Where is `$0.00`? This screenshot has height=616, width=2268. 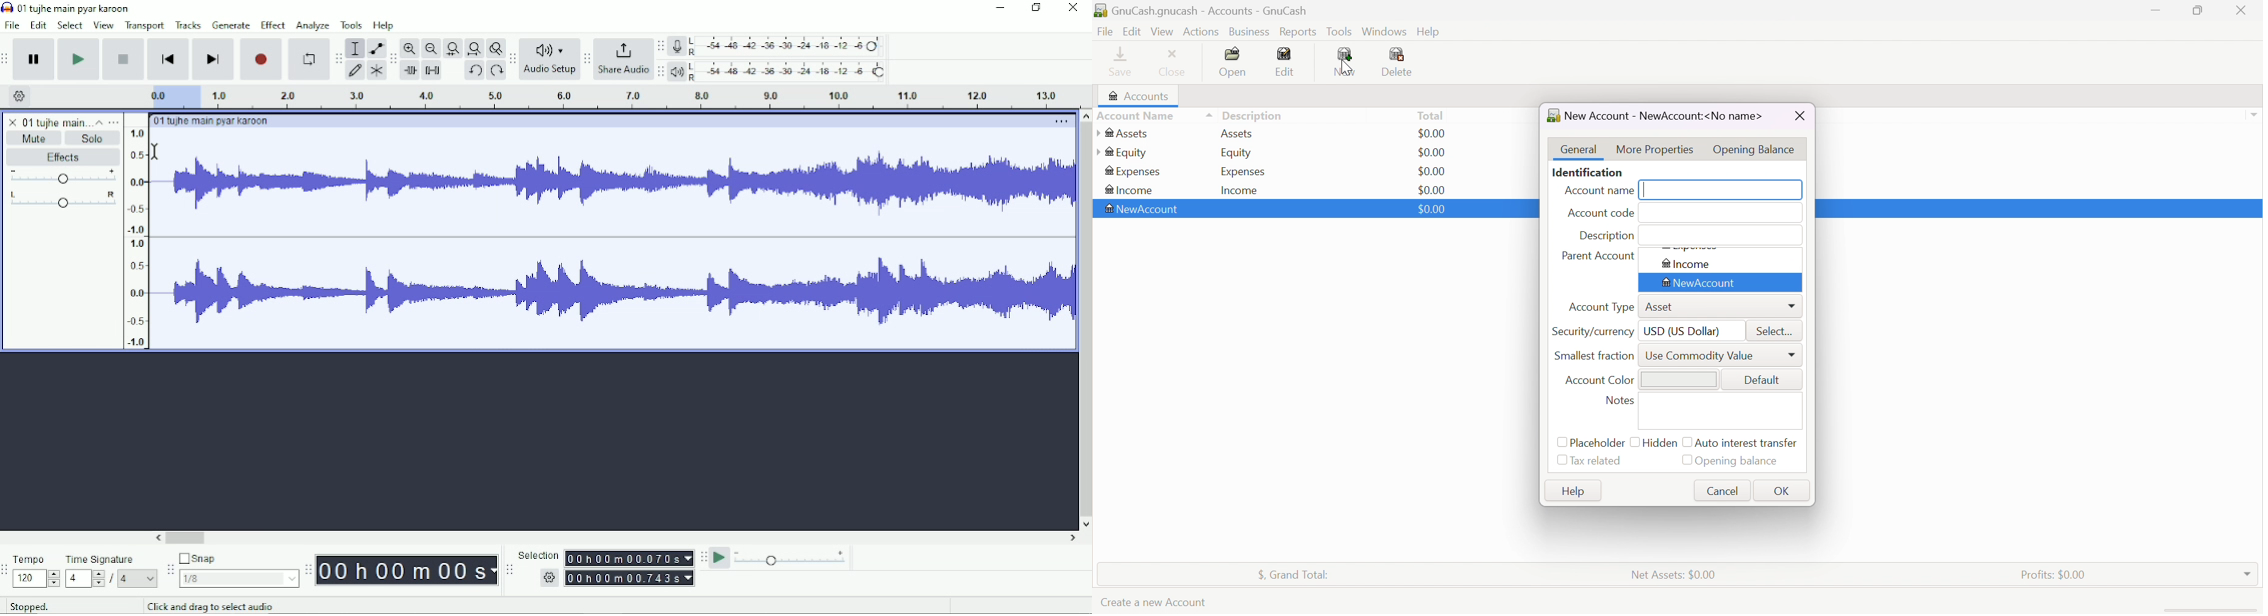
$0.00 is located at coordinates (1433, 172).